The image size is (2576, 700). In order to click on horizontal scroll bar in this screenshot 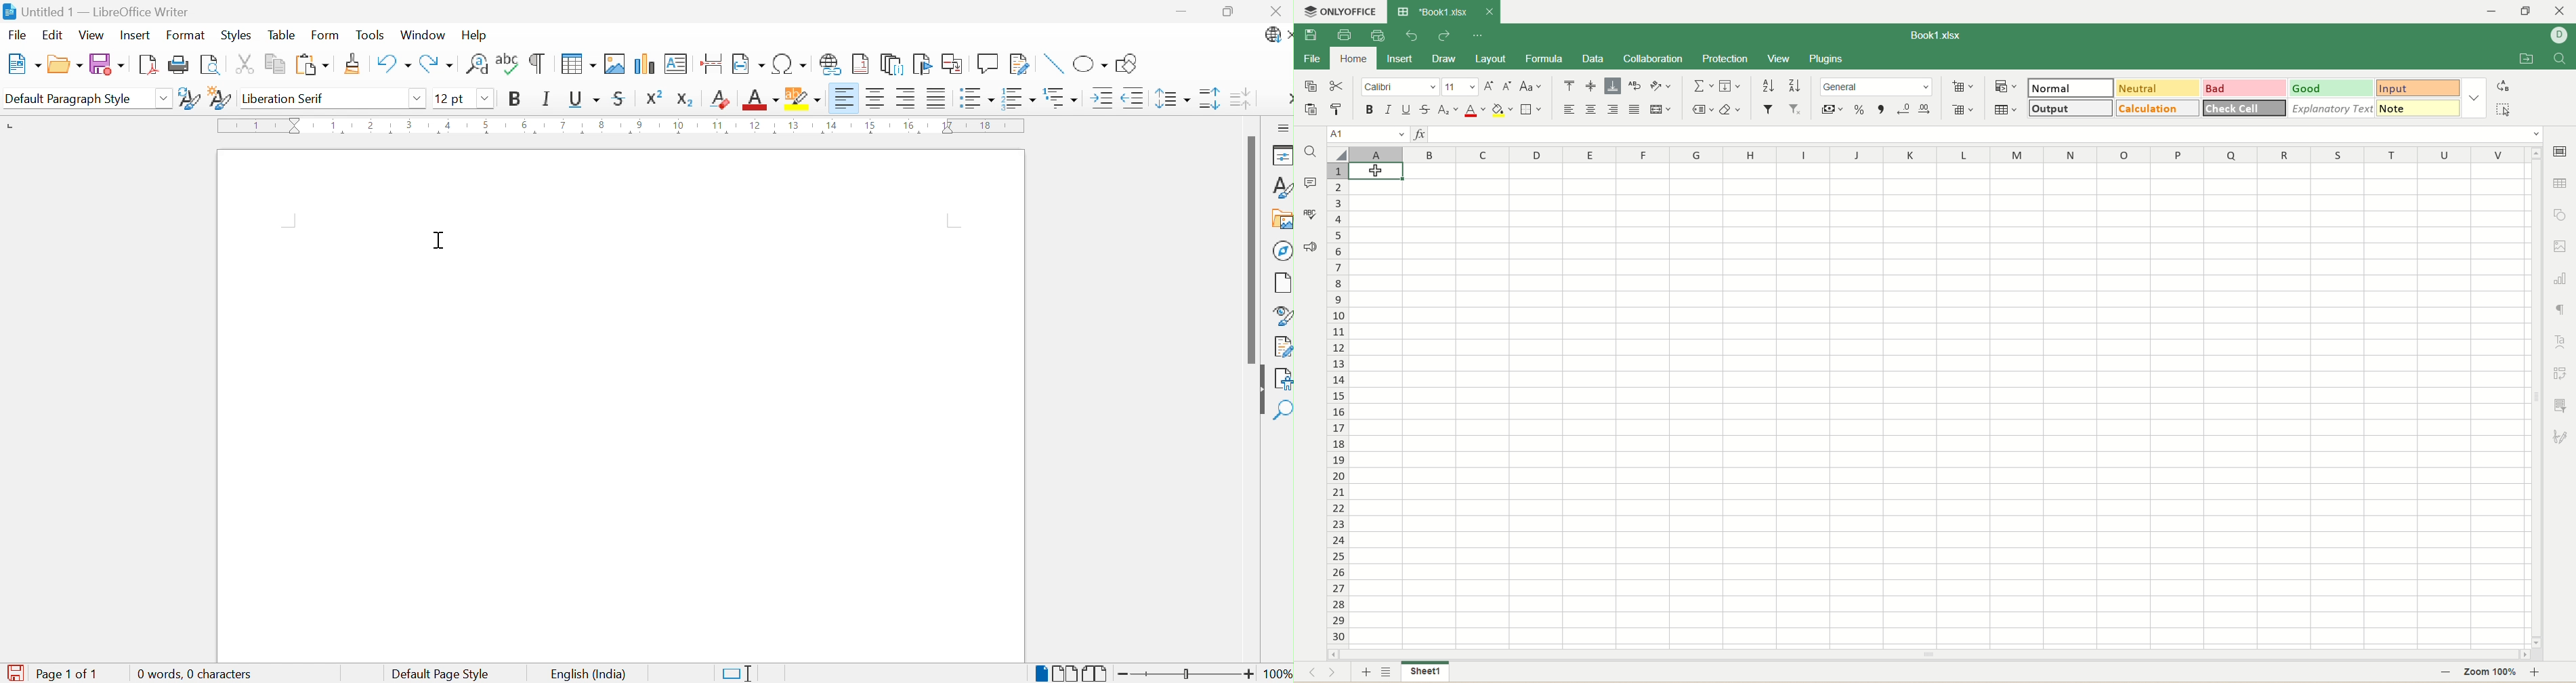, I will do `click(1930, 655)`.